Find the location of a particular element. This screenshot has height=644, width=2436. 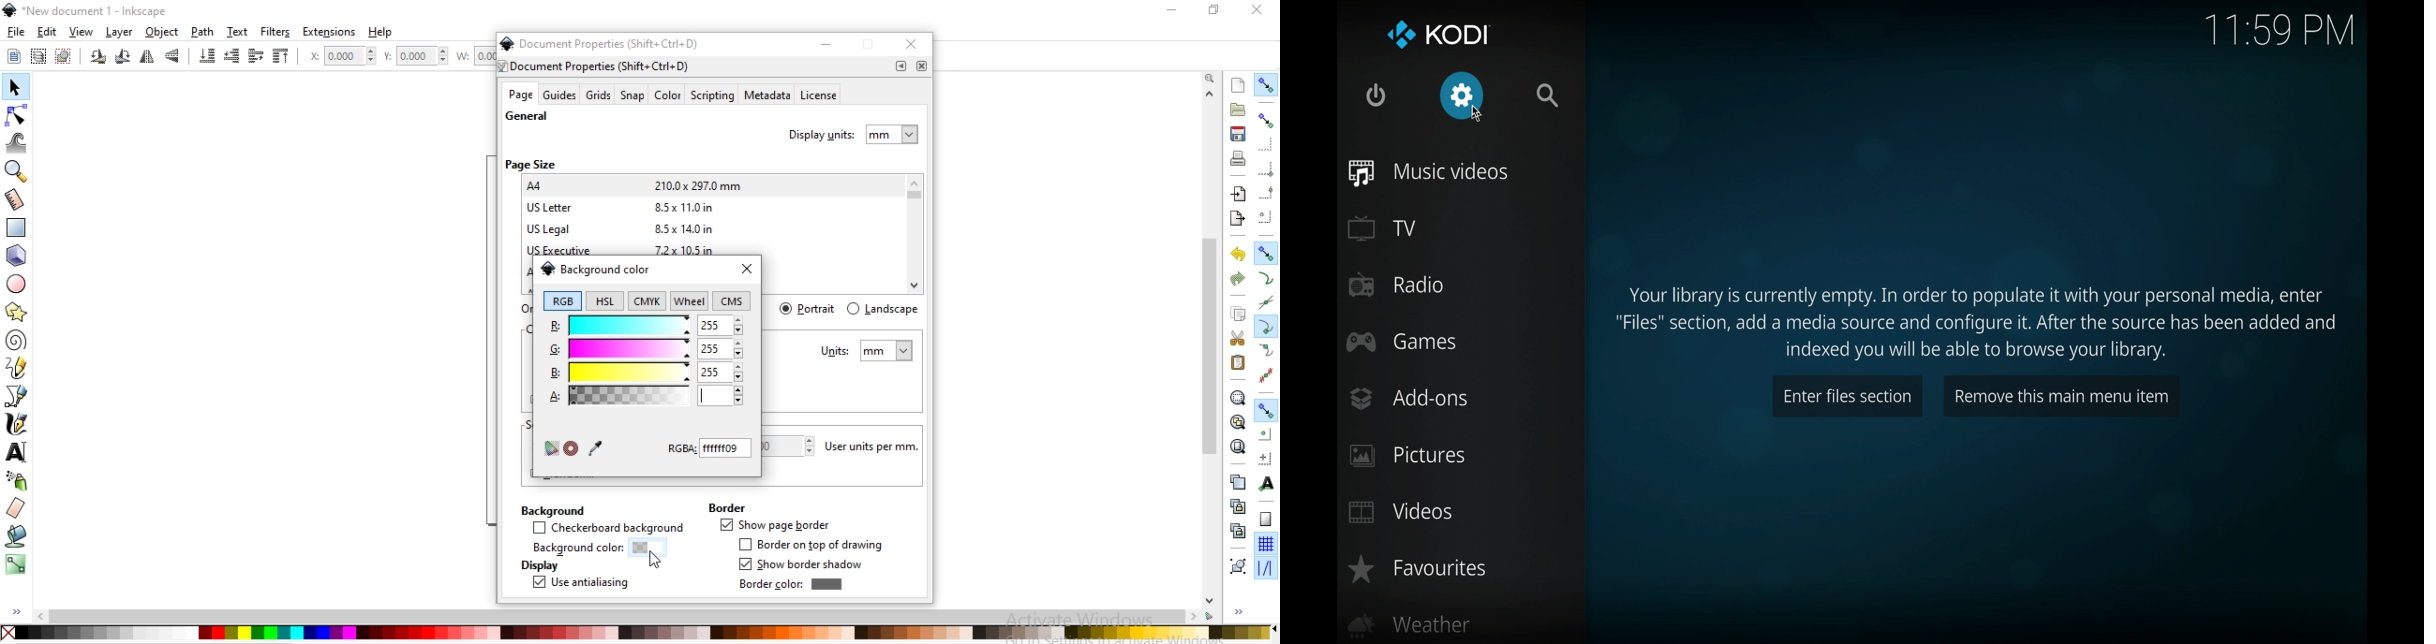

extensions is located at coordinates (329, 33).